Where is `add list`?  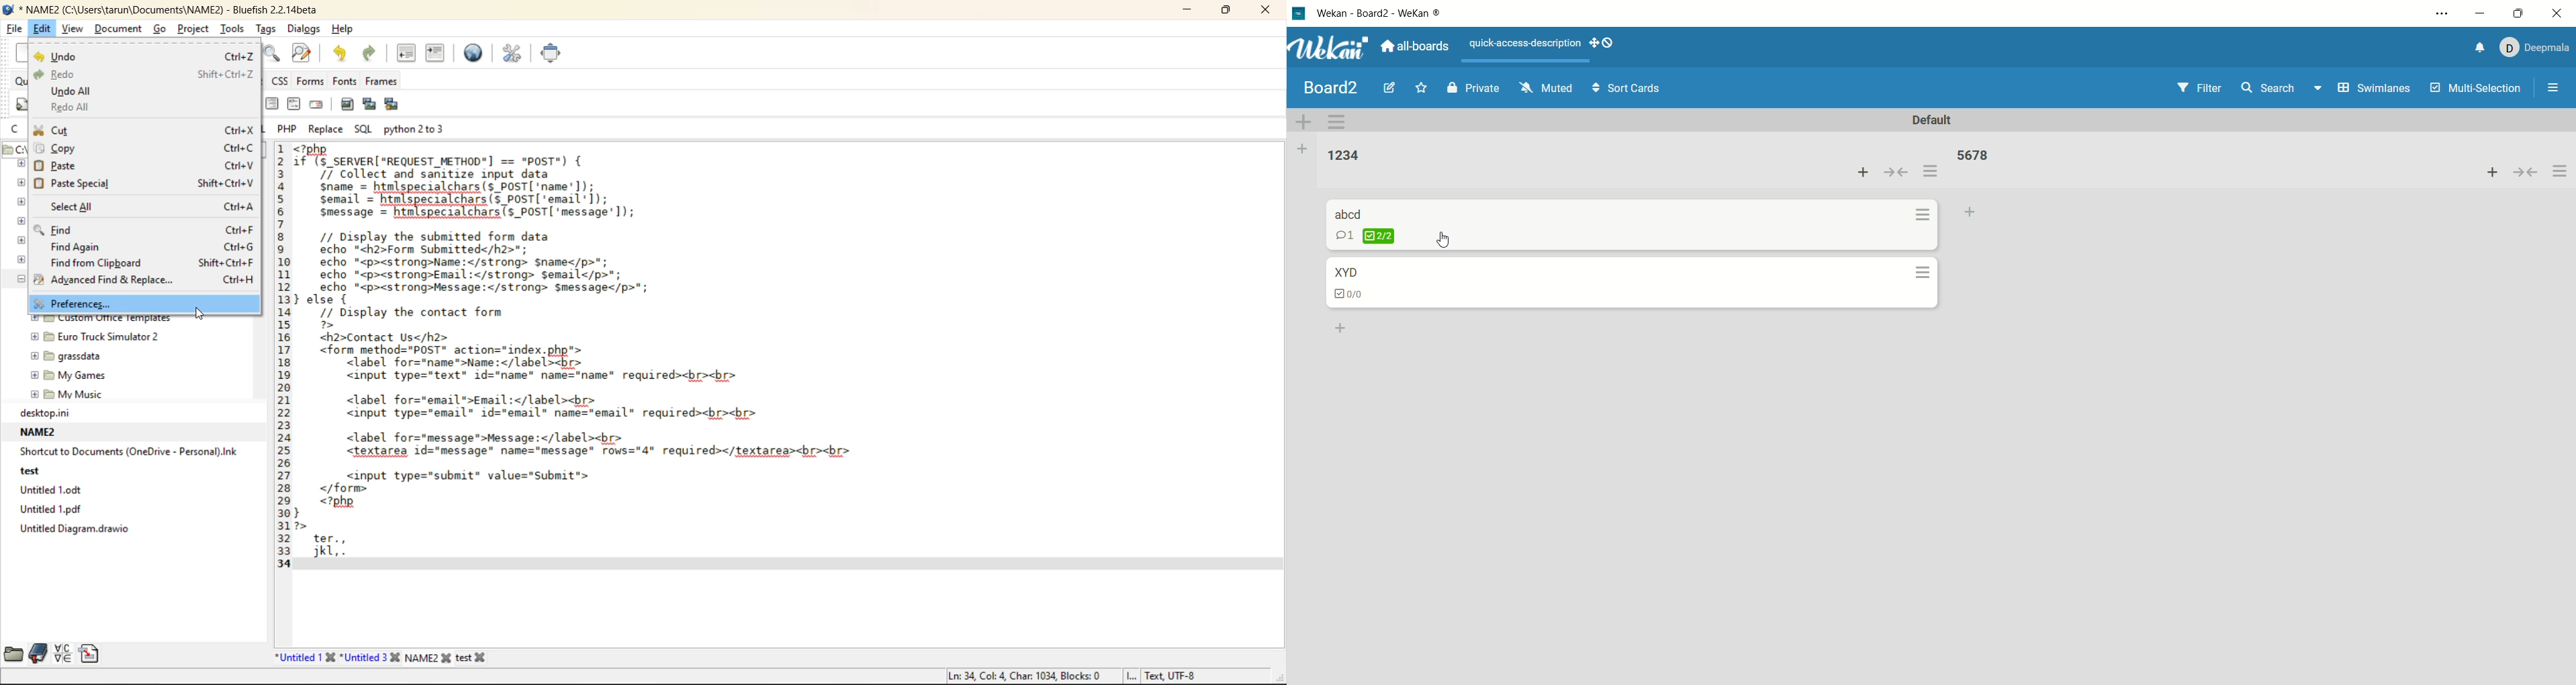 add list is located at coordinates (1302, 151).